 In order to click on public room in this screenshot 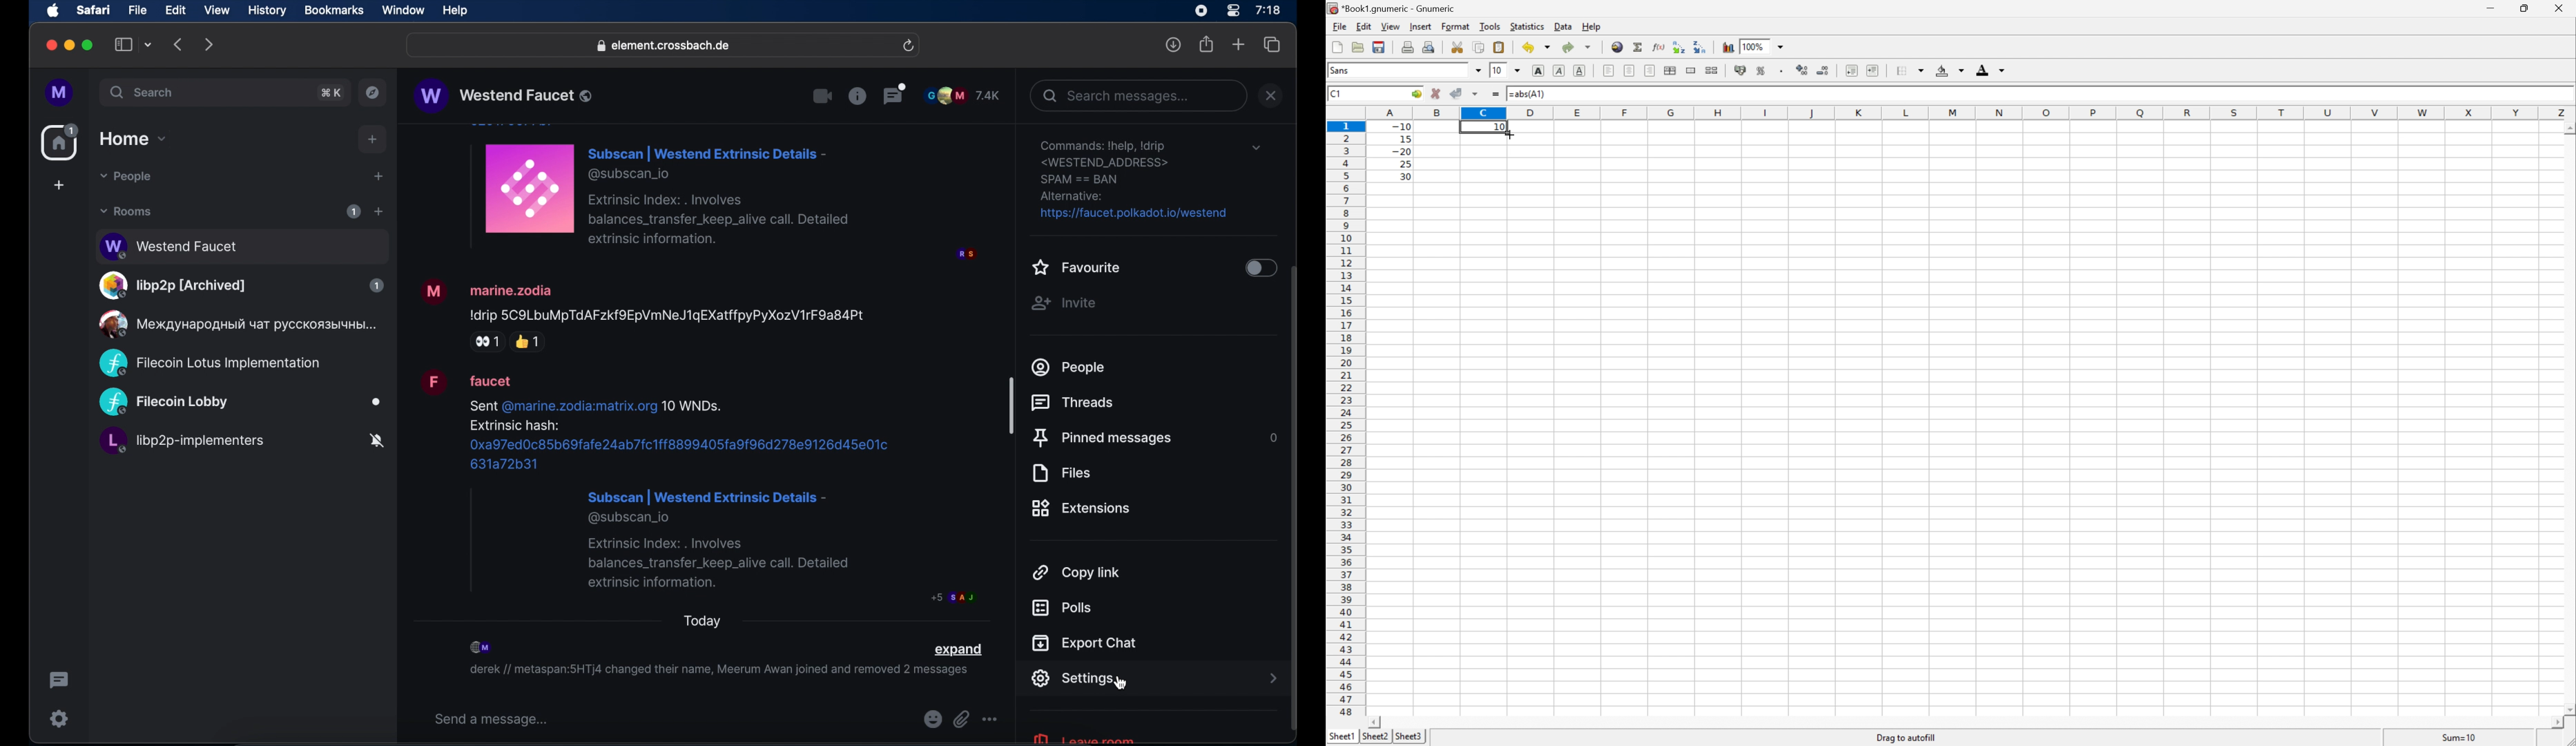, I will do `click(241, 443)`.